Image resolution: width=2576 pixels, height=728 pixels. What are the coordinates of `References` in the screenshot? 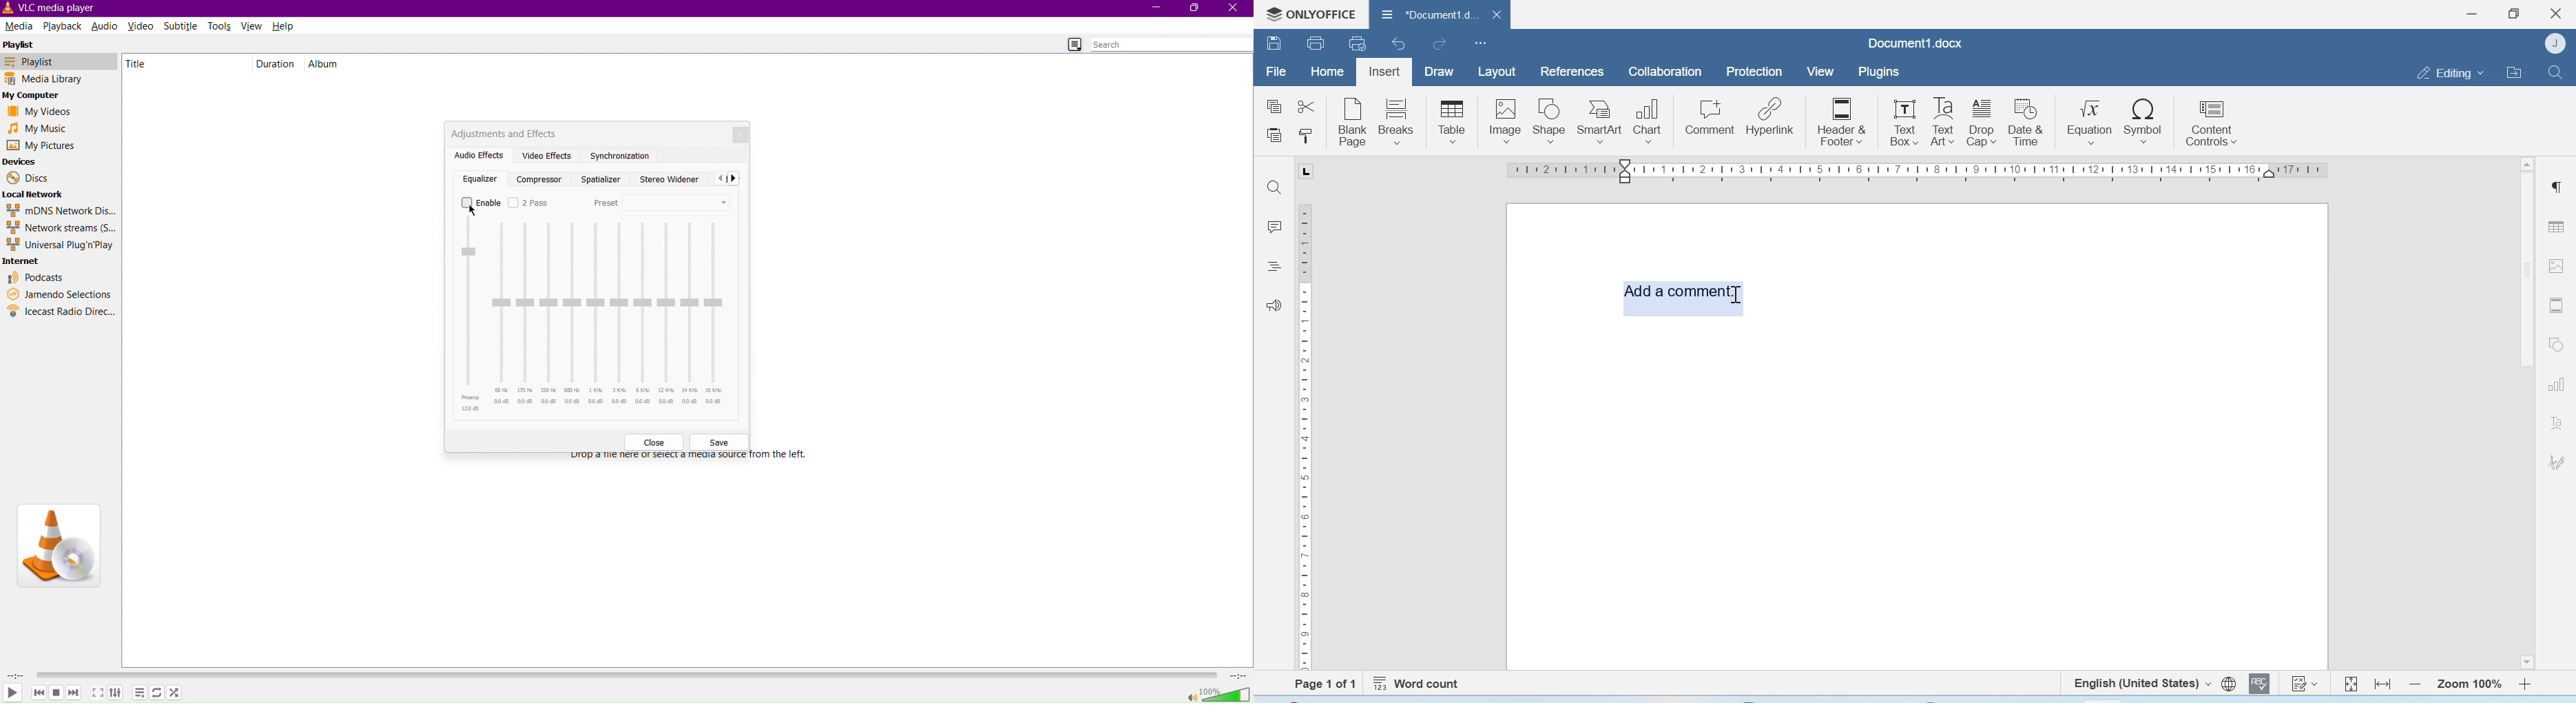 It's located at (1573, 71).